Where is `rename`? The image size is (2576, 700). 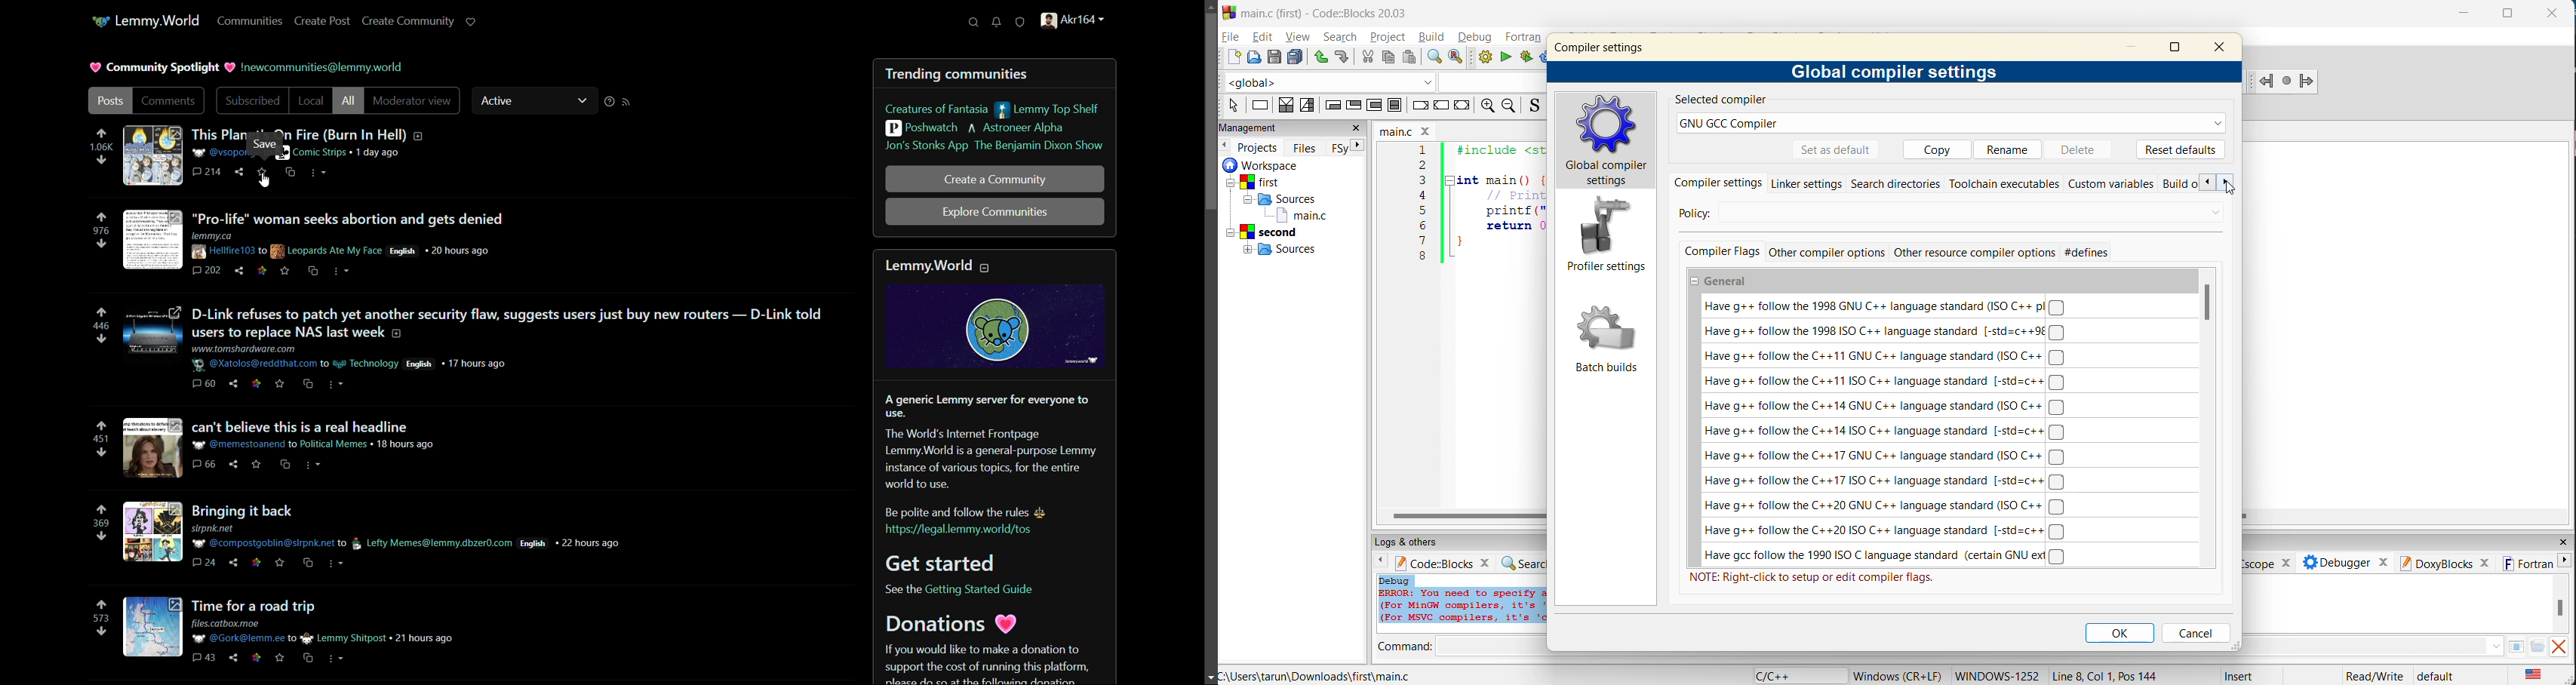 rename is located at coordinates (2009, 150).